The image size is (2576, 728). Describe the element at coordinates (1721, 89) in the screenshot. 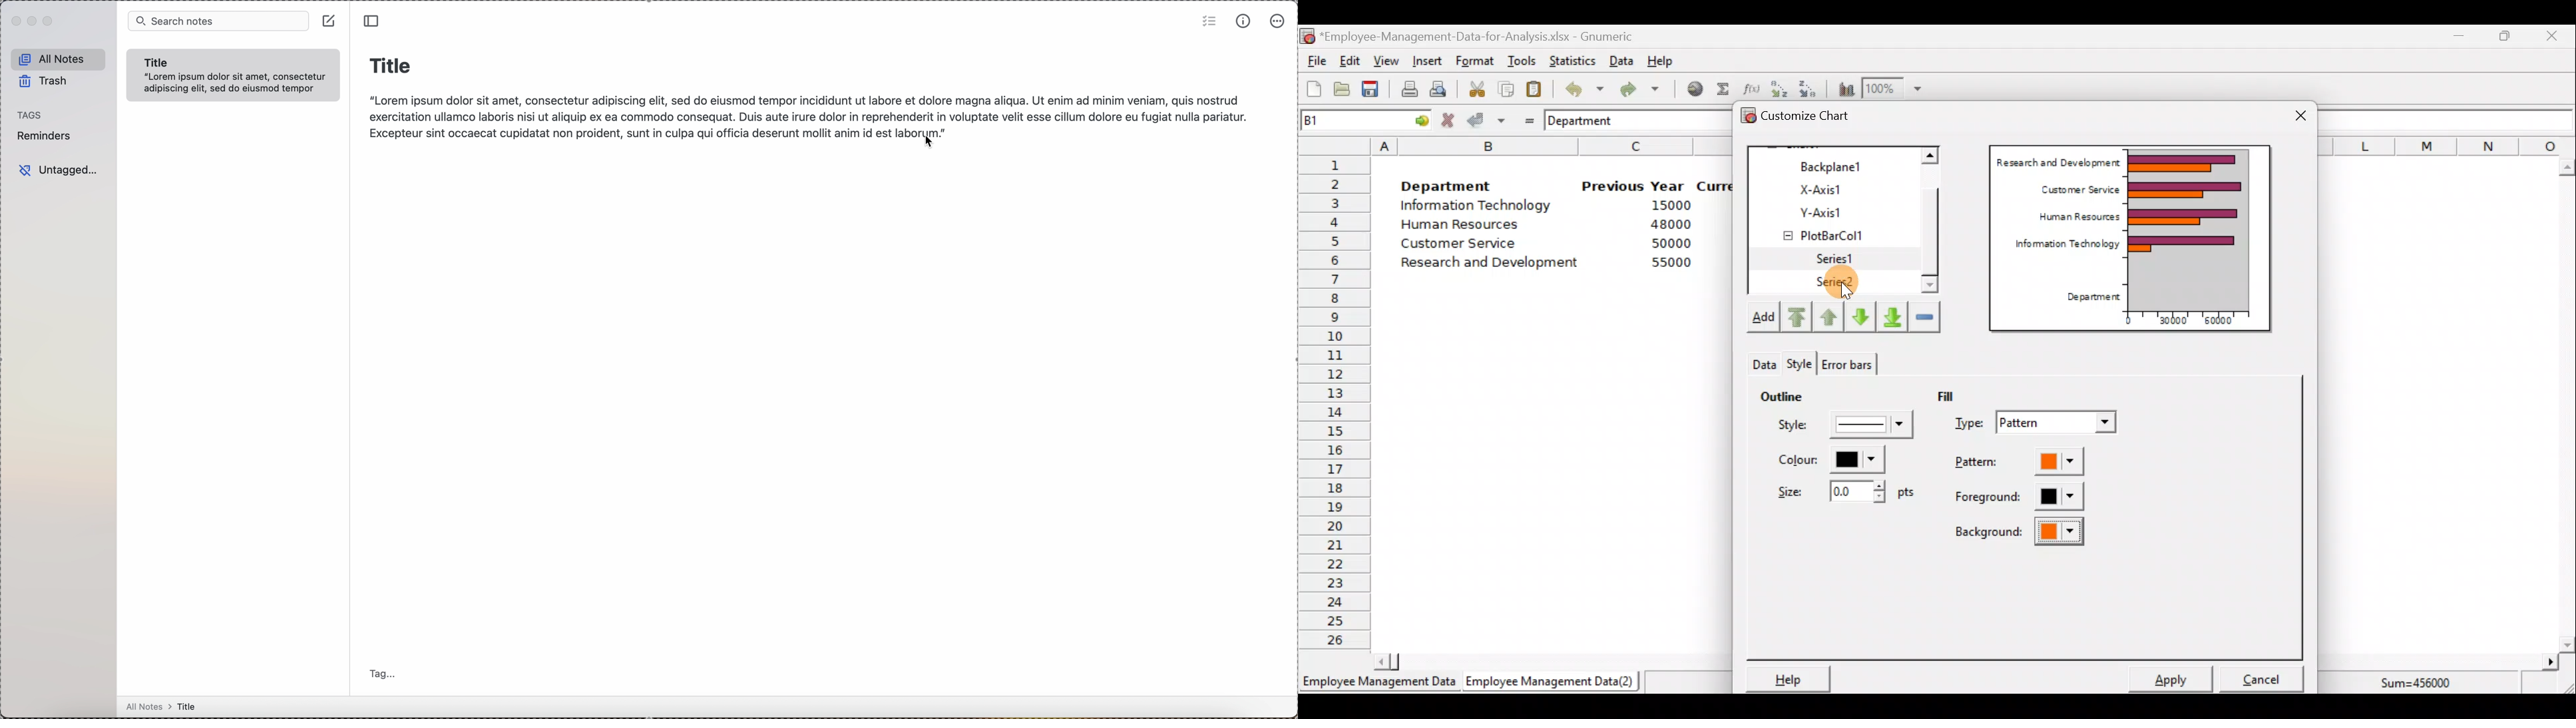

I see `Sum into the current cell` at that location.